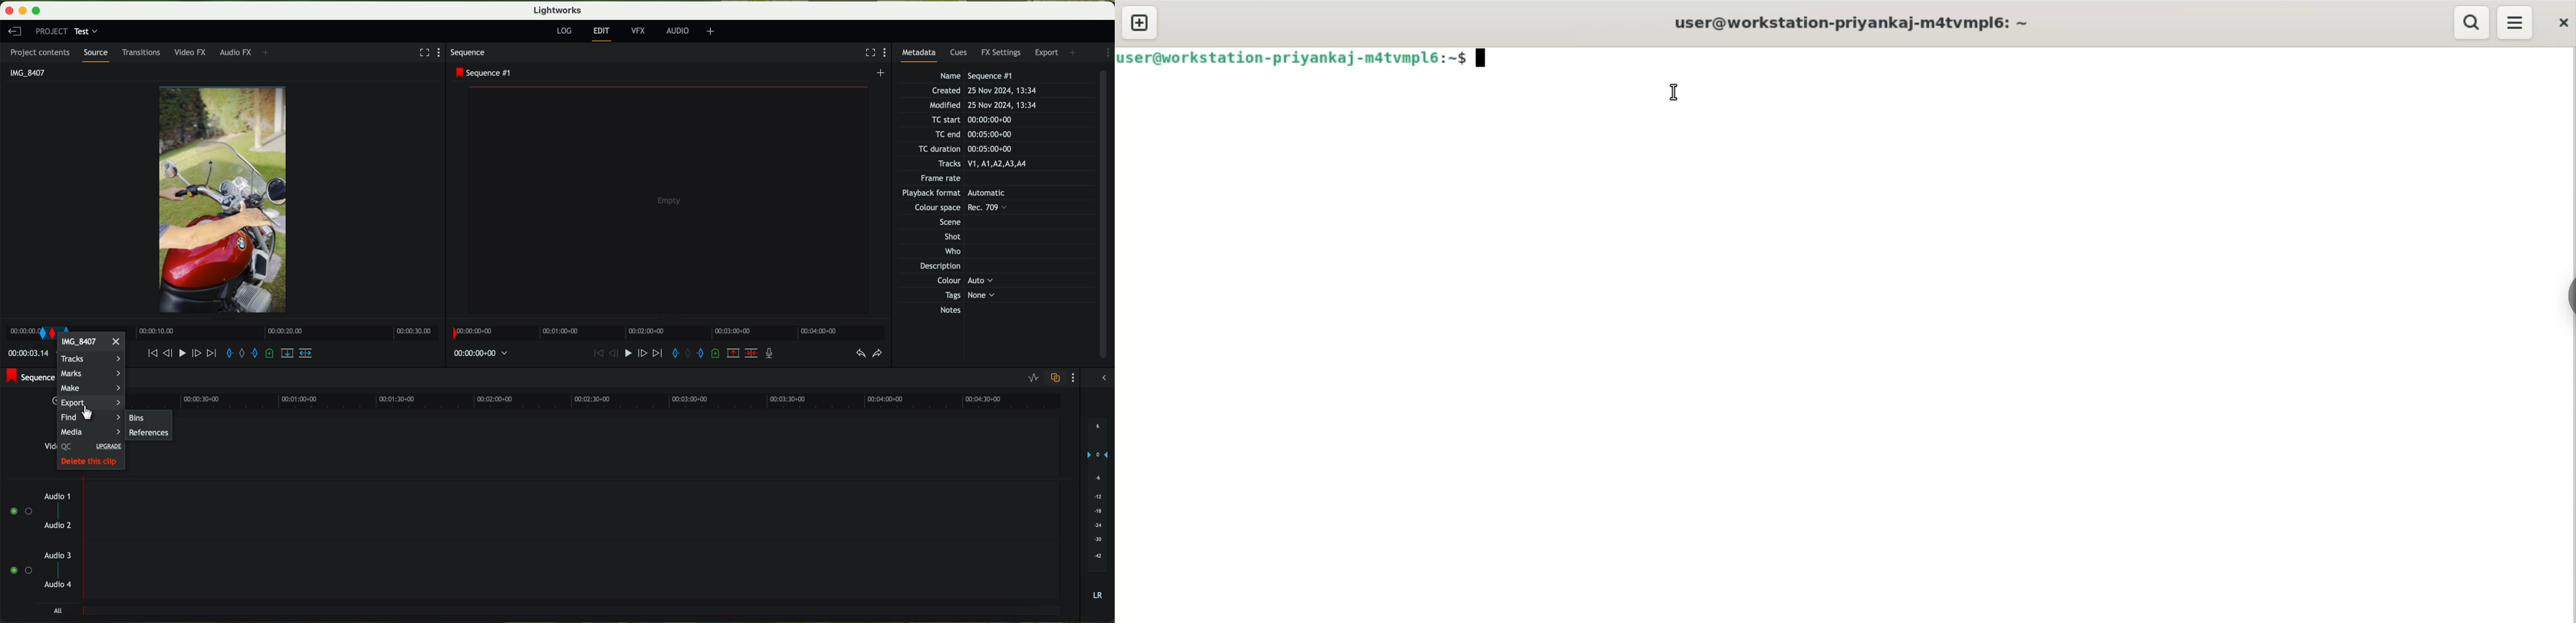 This screenshot has height=644, width=2576. What do you see at coordinates (952, 209) in the screenshot?
I see `` at bounding box center [952, 209].